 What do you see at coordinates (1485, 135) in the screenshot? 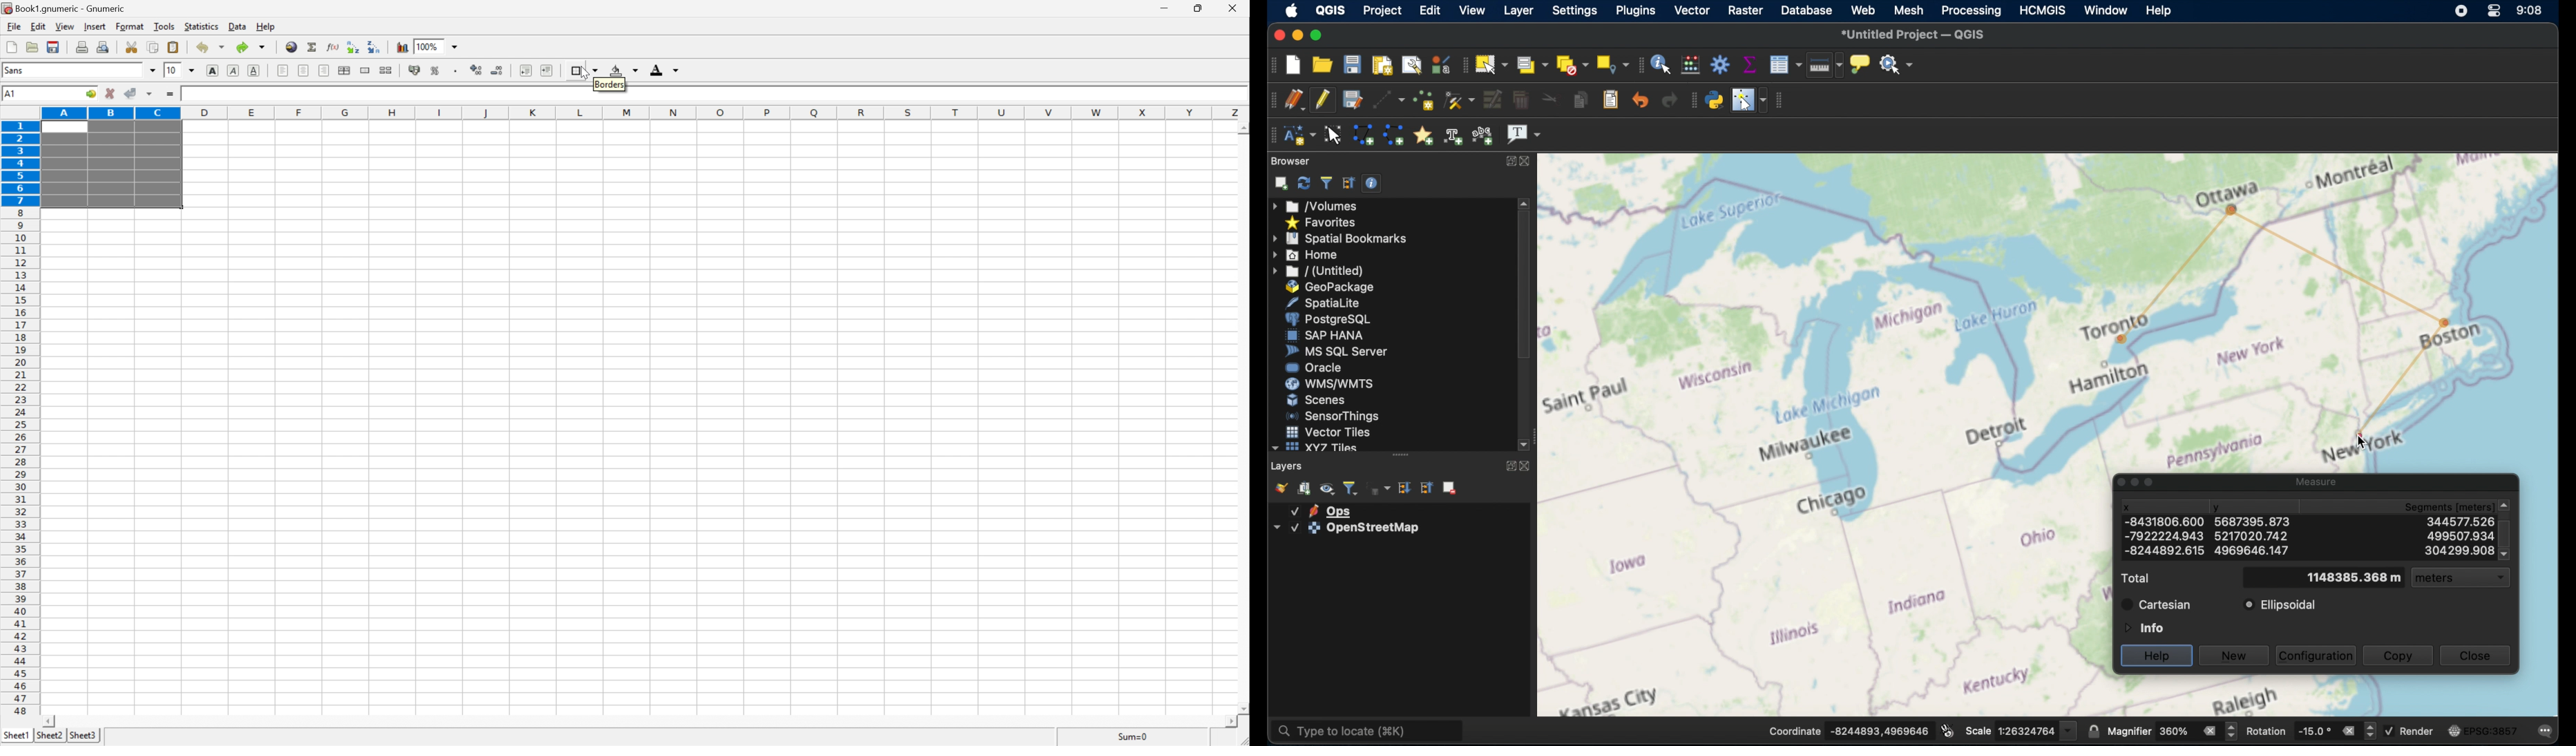
I see `text annotation along line` at bounding box center [1485, 135].